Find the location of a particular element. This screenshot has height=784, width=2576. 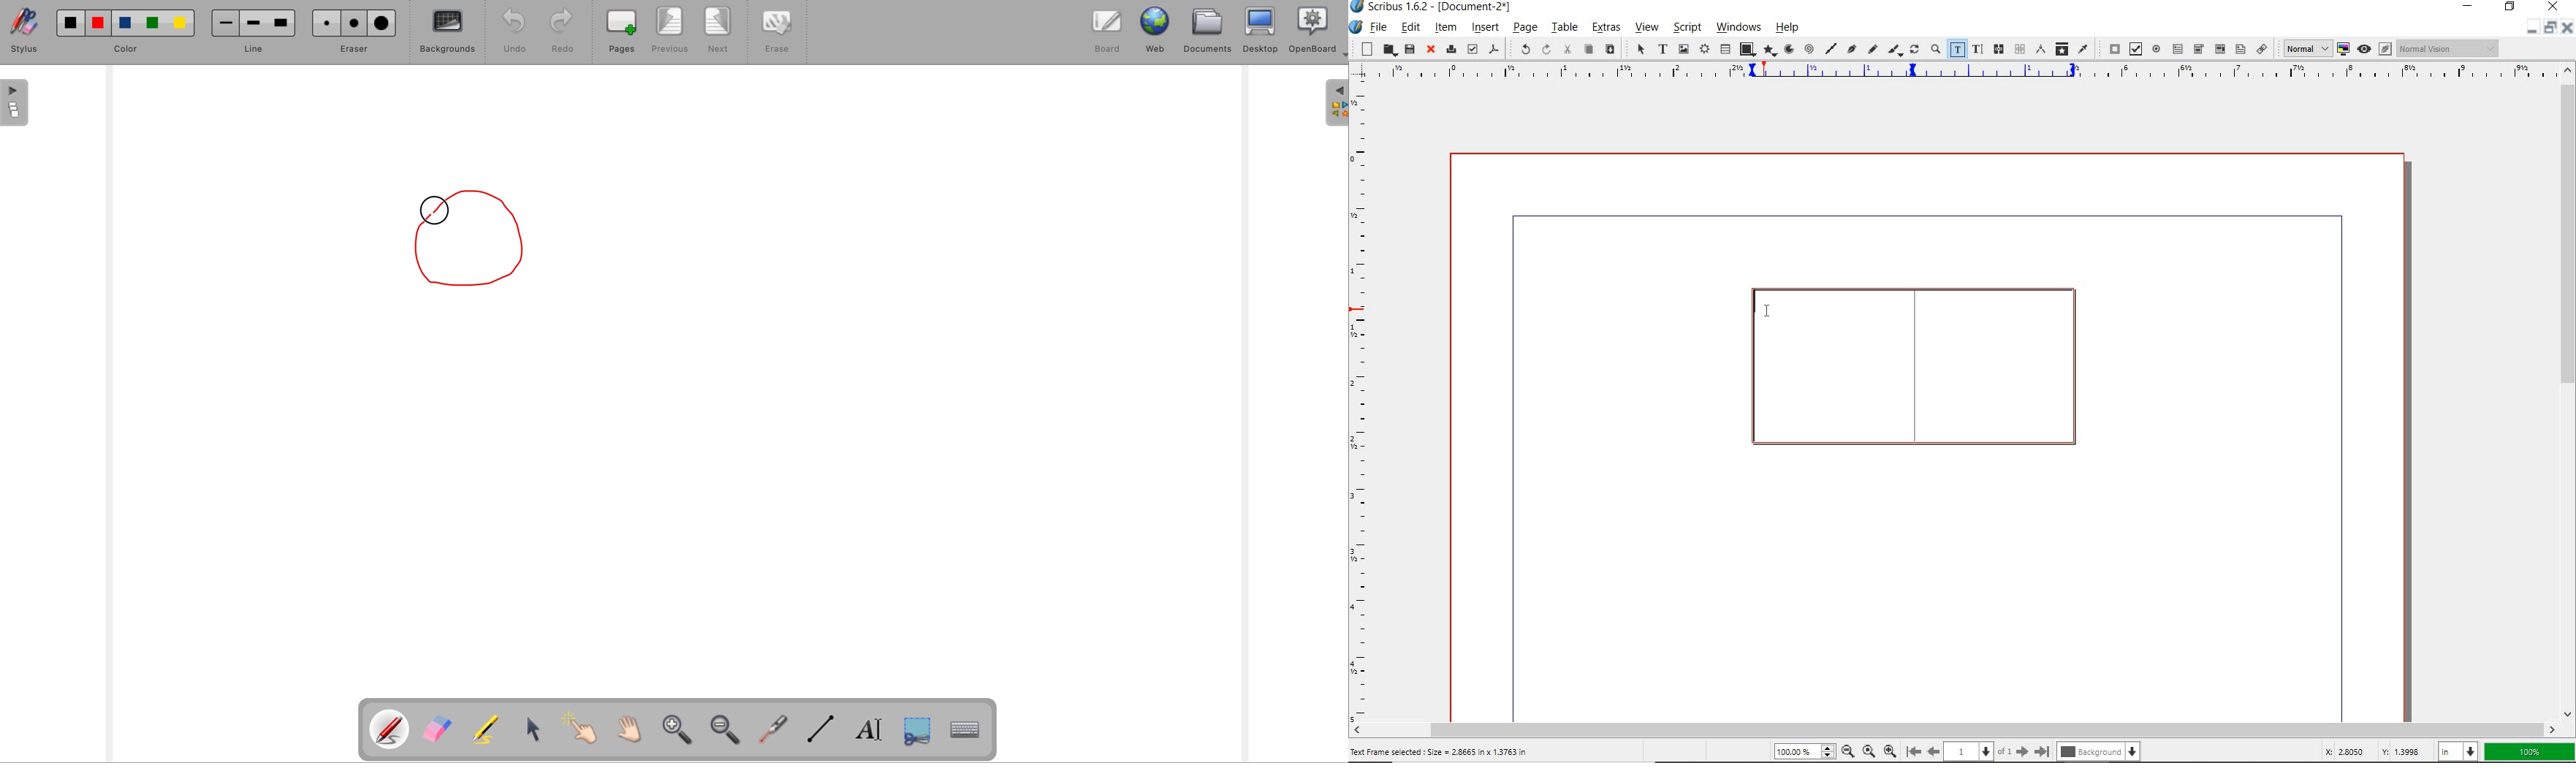

preflight verifier is located at coordinates (1473, 48).